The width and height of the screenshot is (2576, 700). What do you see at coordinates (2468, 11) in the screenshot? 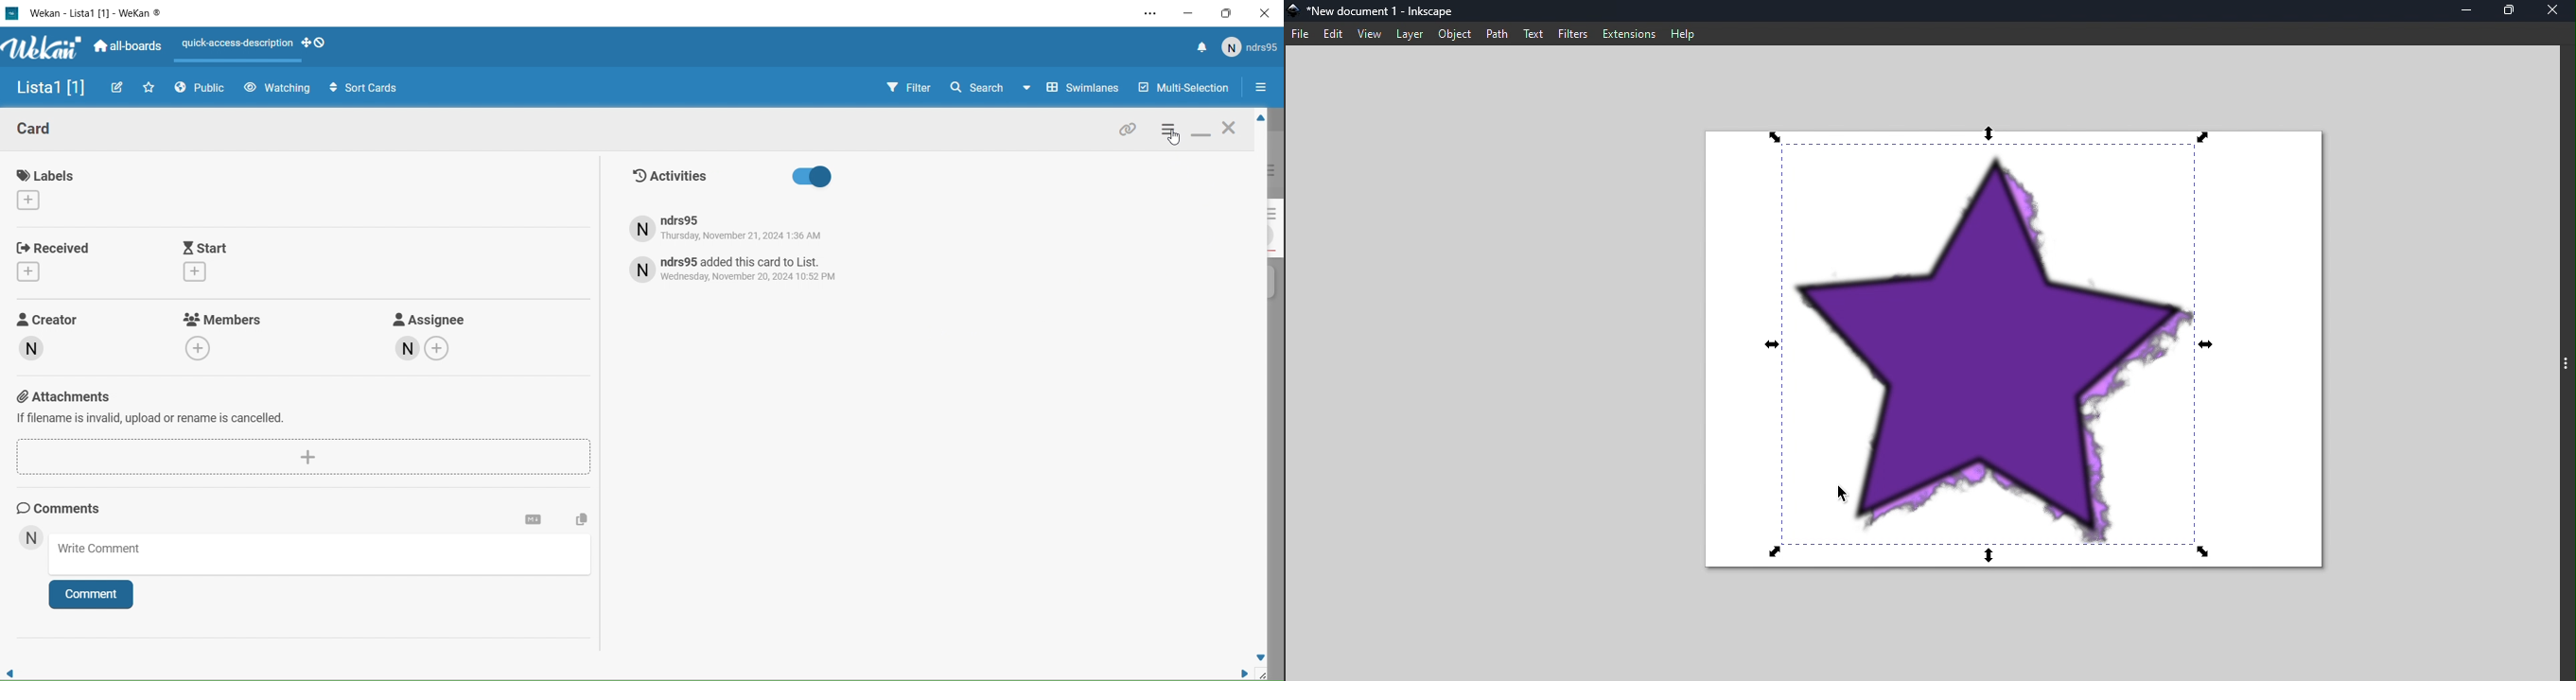
I see `Minimize` at bounding box center [2468, 11].